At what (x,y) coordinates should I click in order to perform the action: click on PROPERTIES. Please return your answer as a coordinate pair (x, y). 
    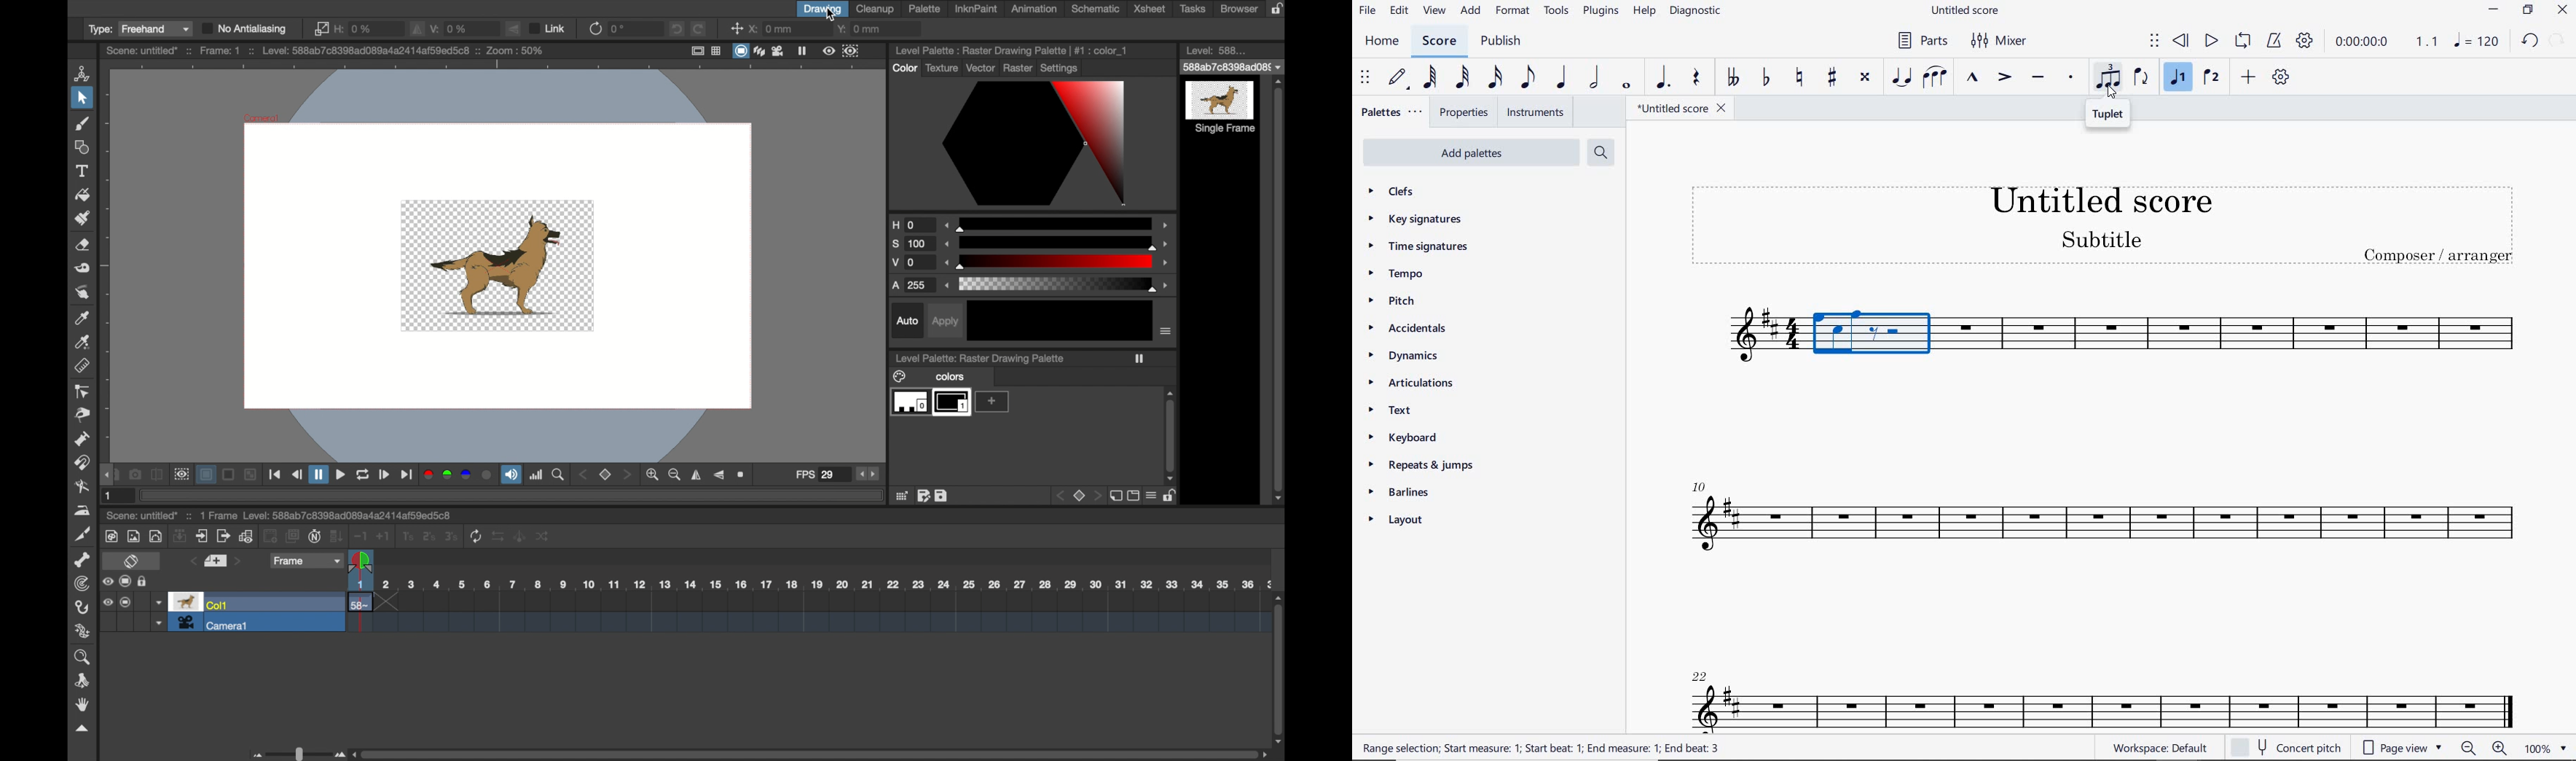
    Looking at the image, I should click on (1465, 113).